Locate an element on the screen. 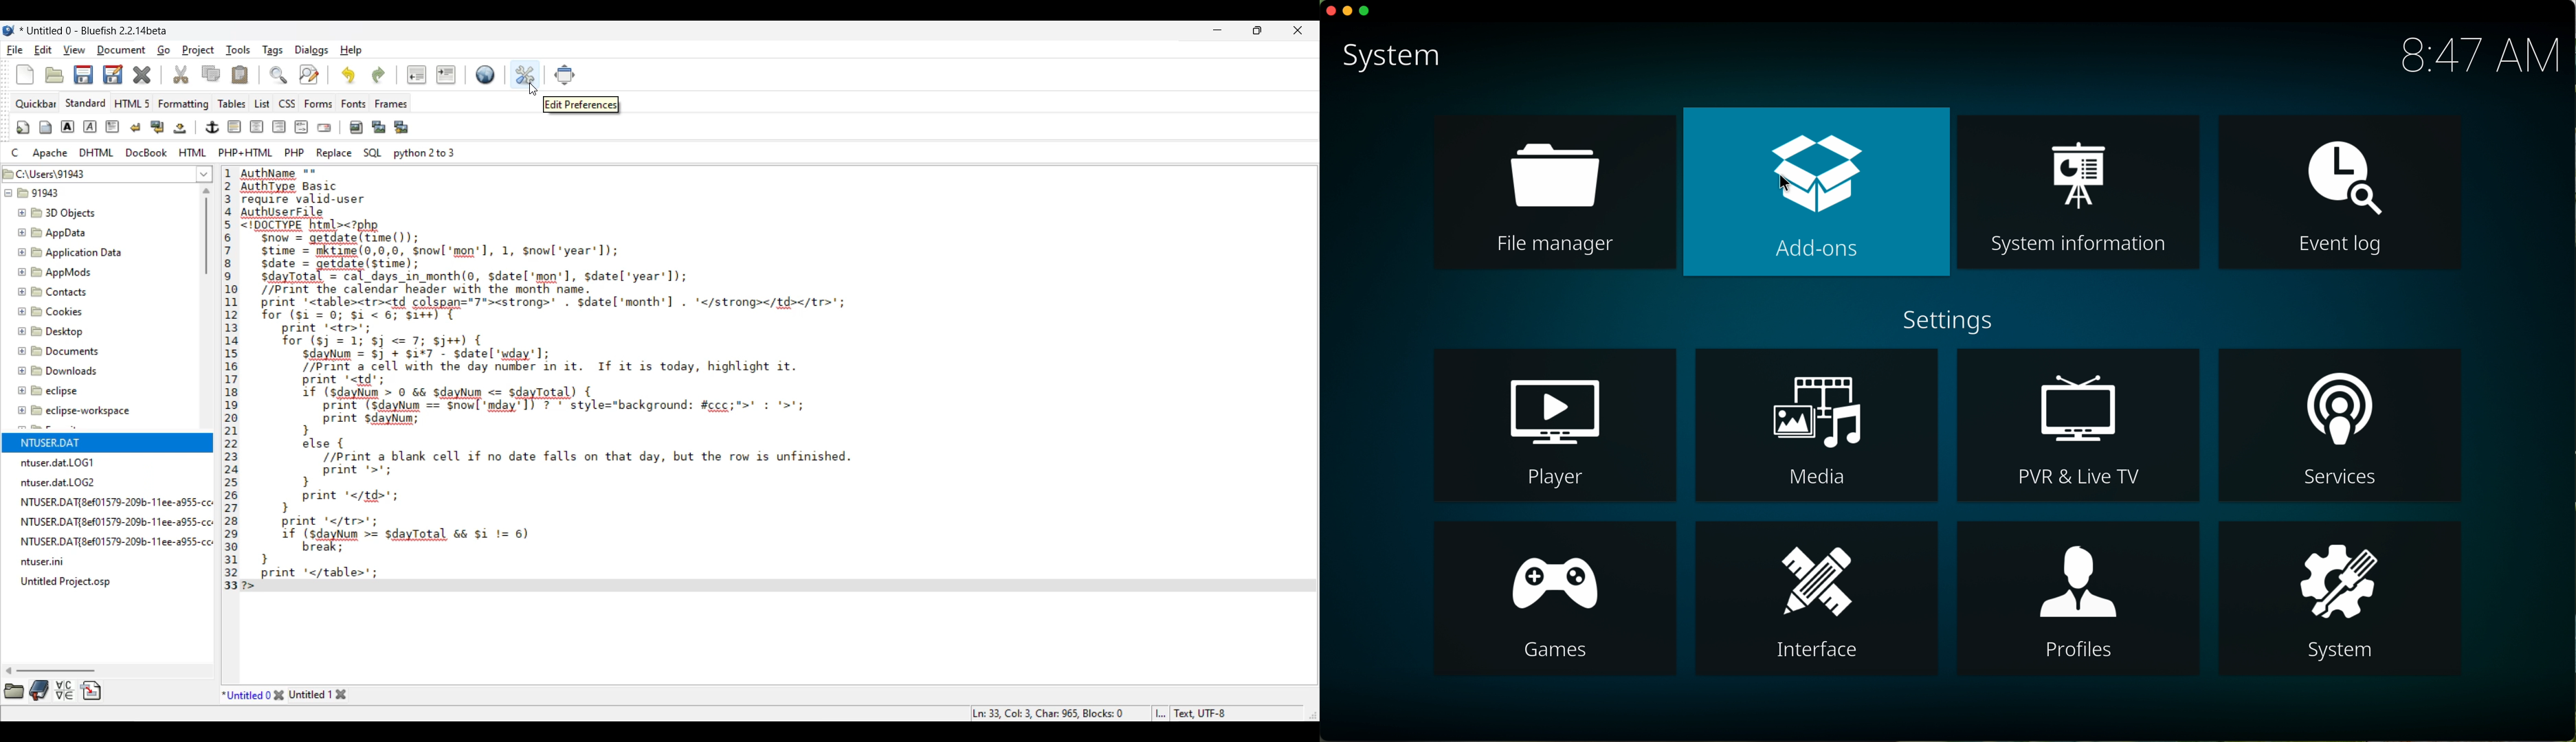 Image resolution: width=2576 pixels, height=756 pixels. Formatting menu is located at coordinates (184, 104).